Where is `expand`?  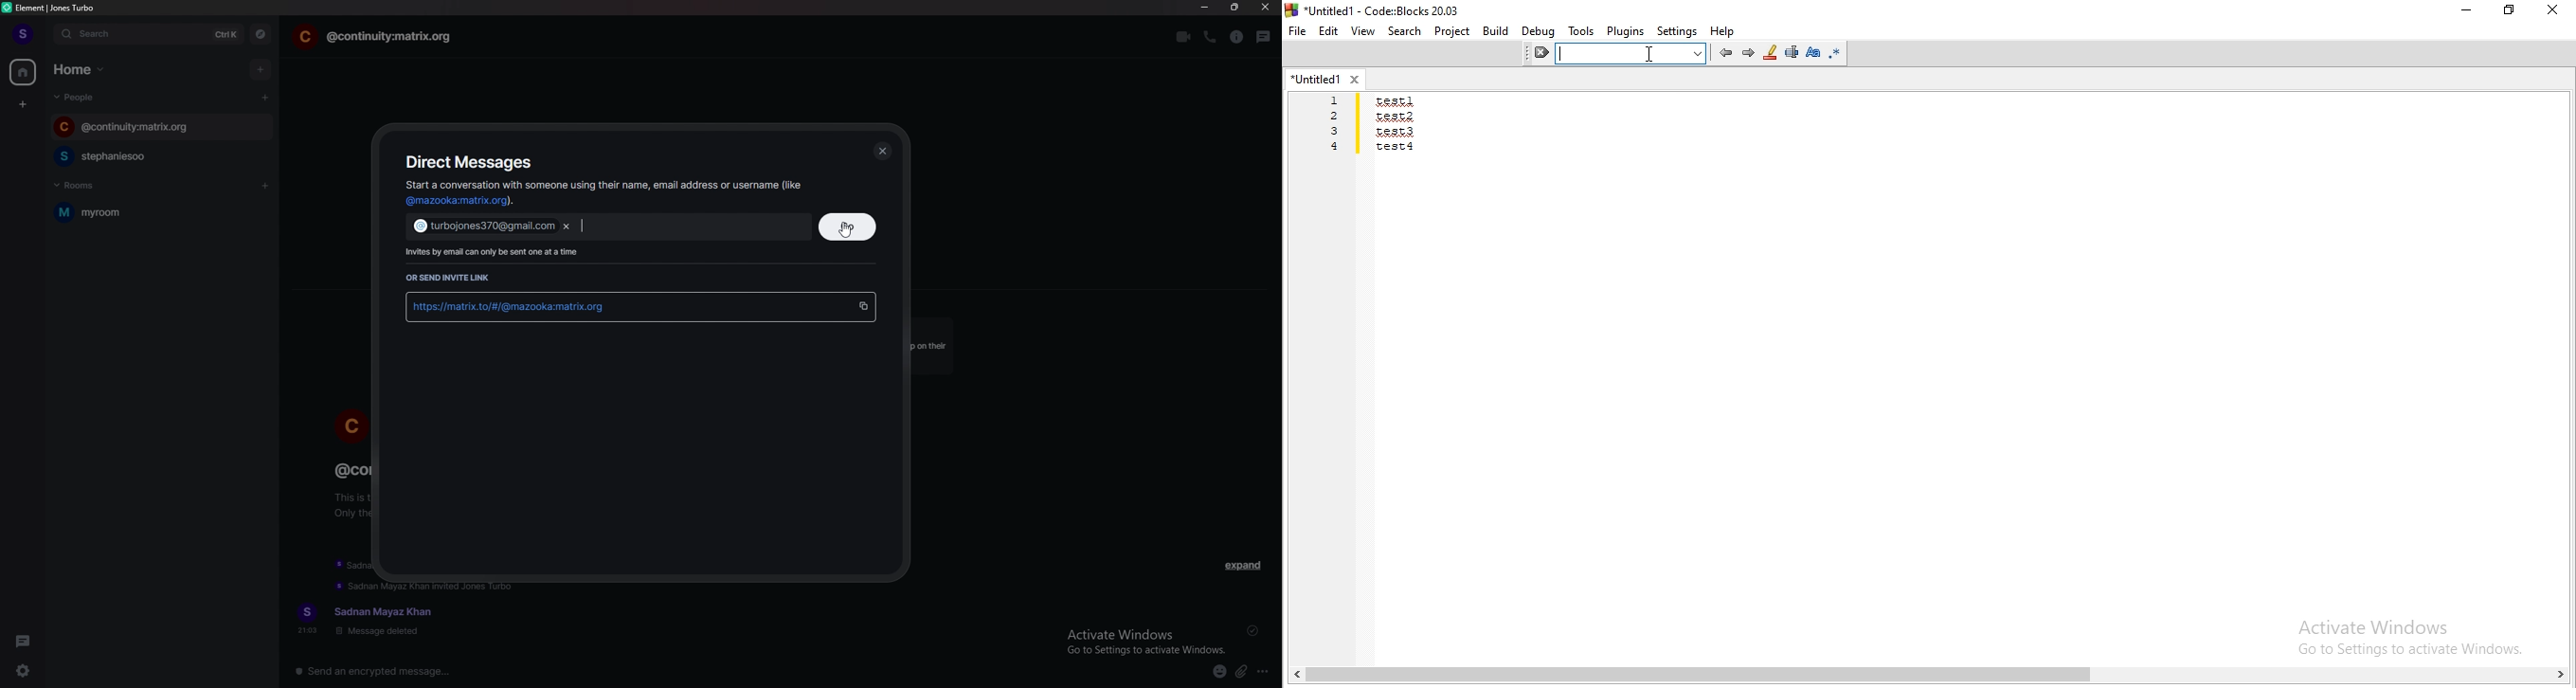
expand is located at coordinates (1242, 565).